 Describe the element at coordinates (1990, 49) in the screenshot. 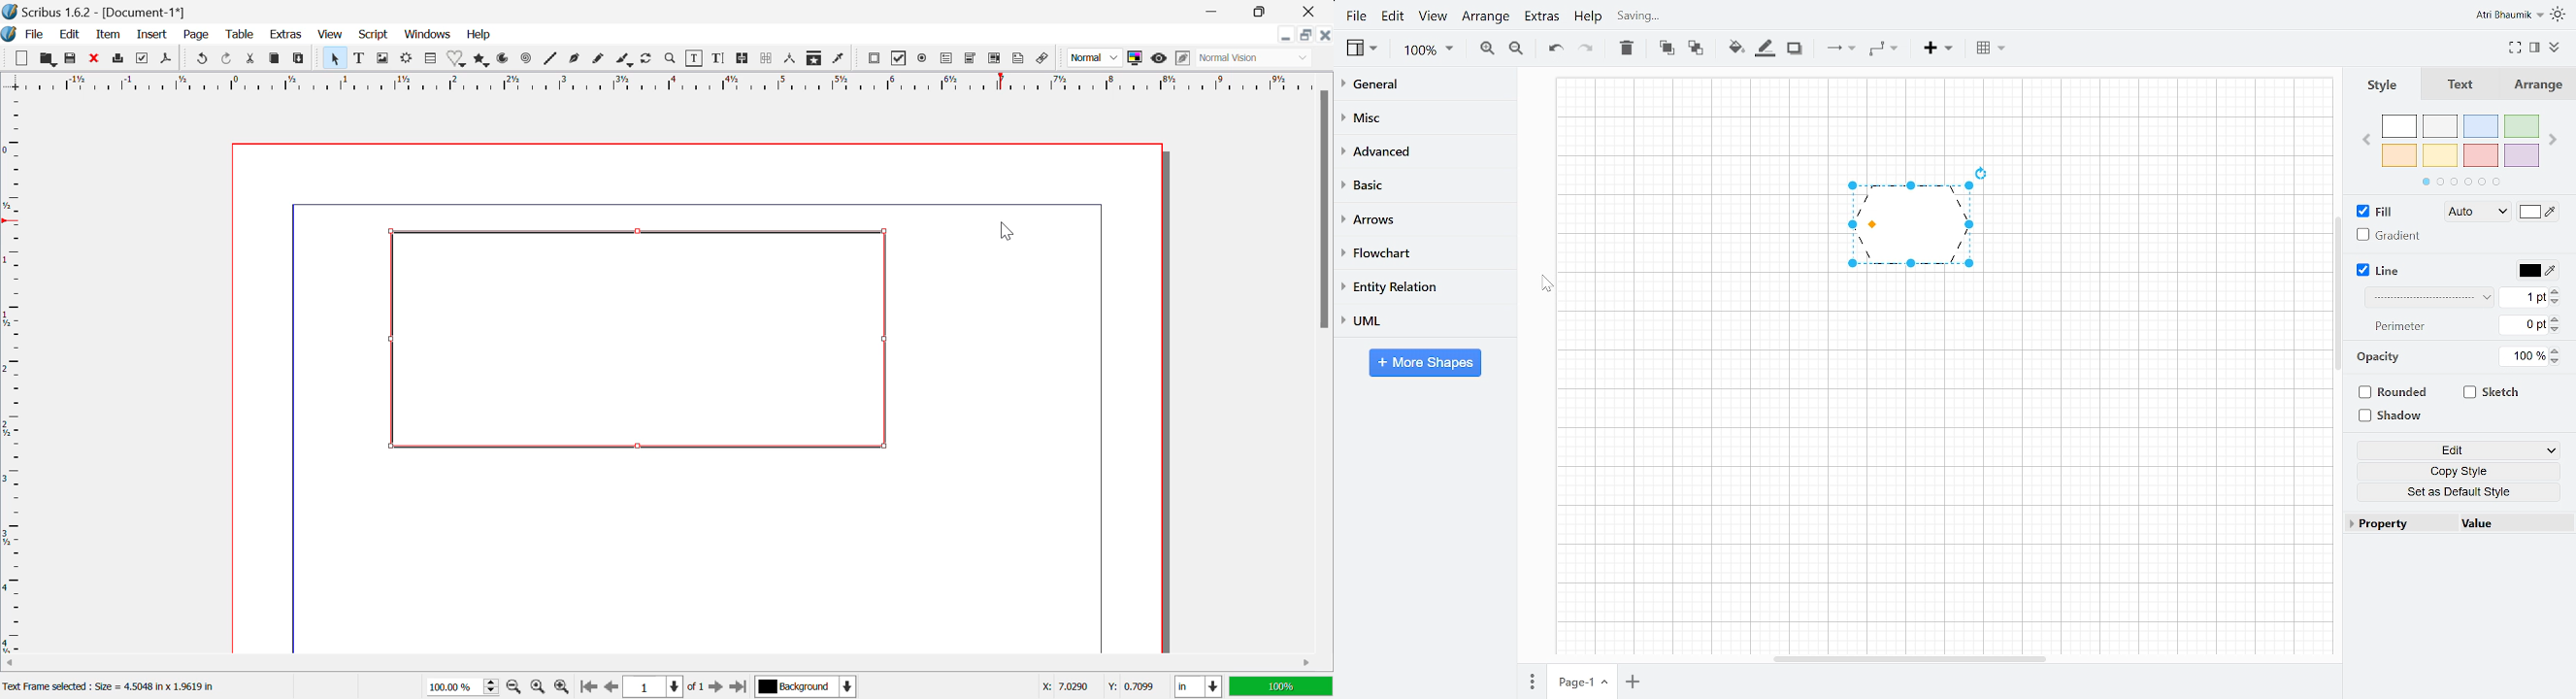

I see `Table` at that location.